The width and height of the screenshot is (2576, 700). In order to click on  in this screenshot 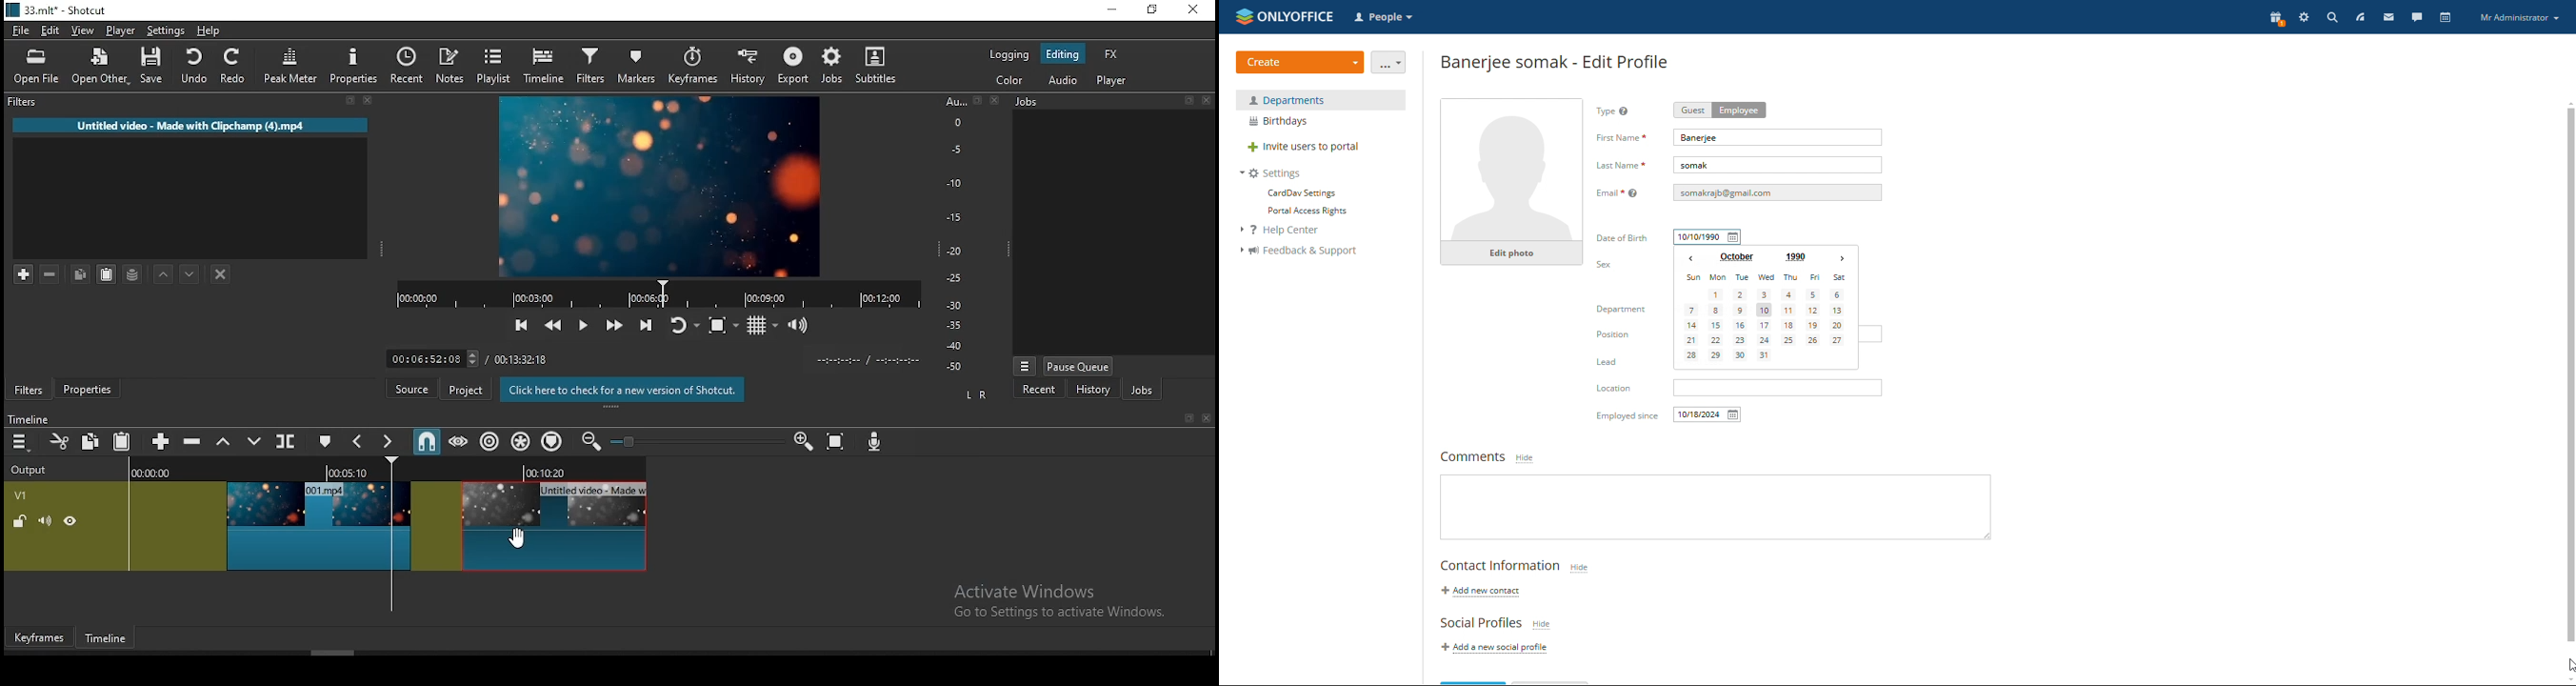, I will do `click(804, 442)`.